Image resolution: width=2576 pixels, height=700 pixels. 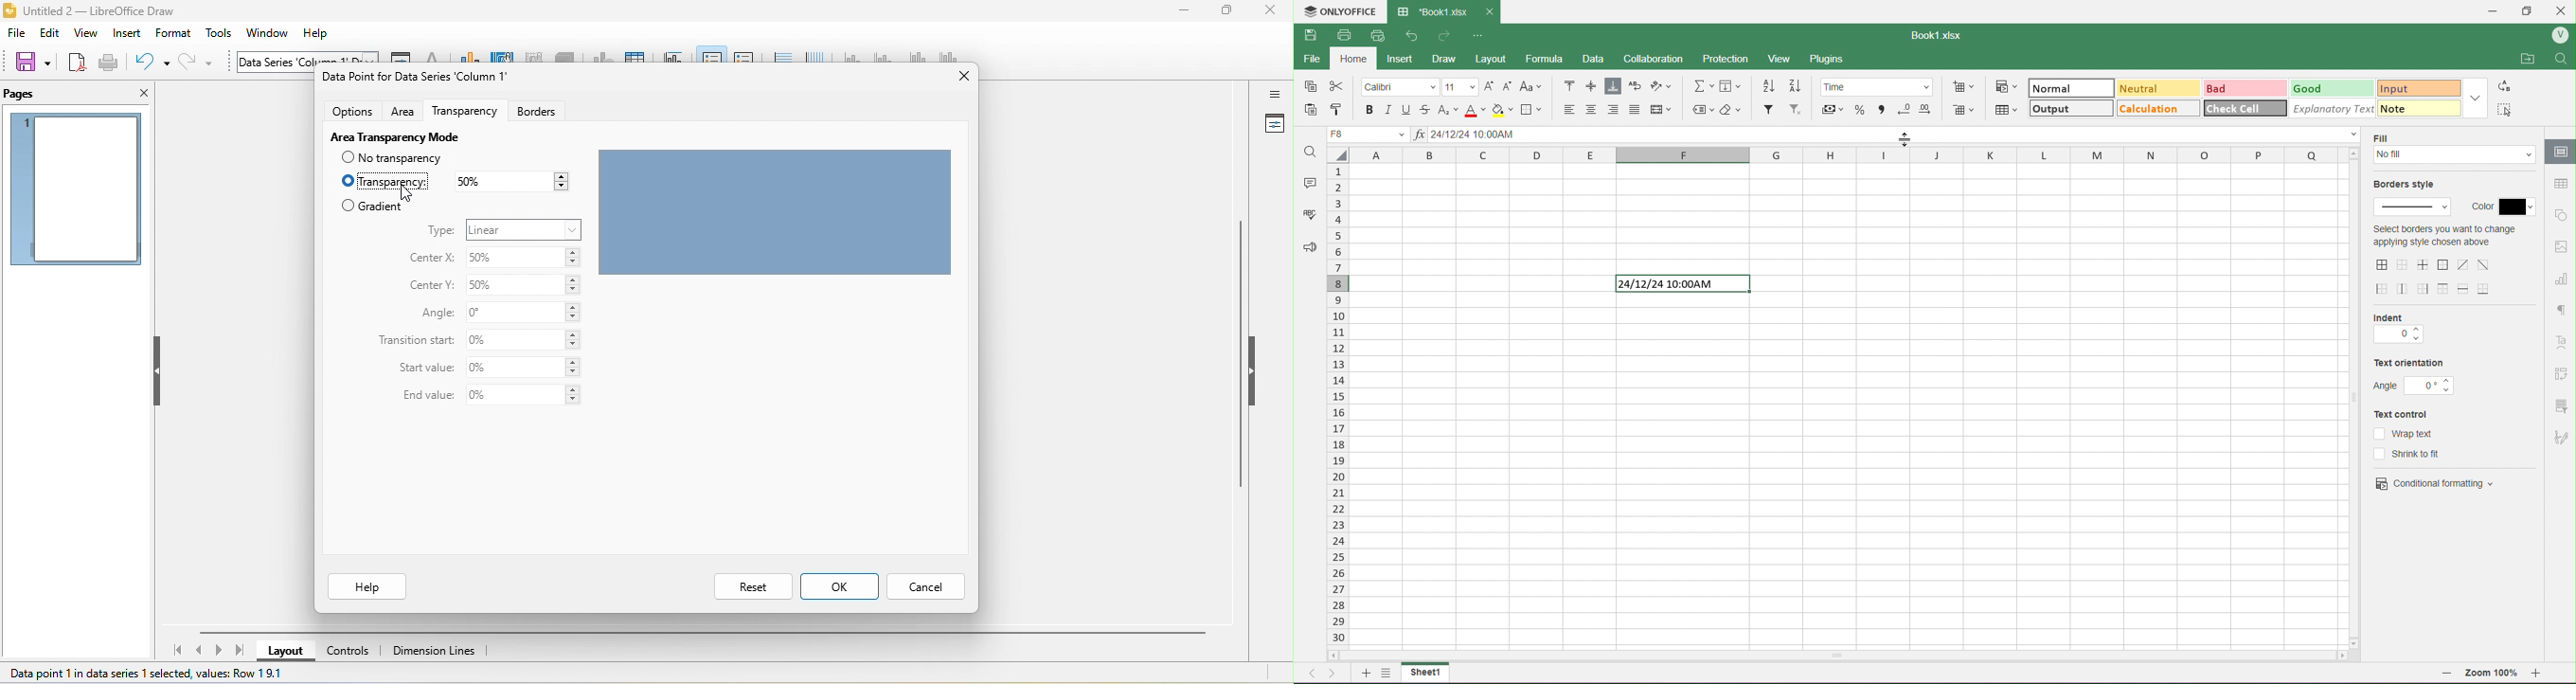 What do you see at coordinates (1636, 110) in the screenshot?
I see `Justified` at bounding box center [1636, 110].